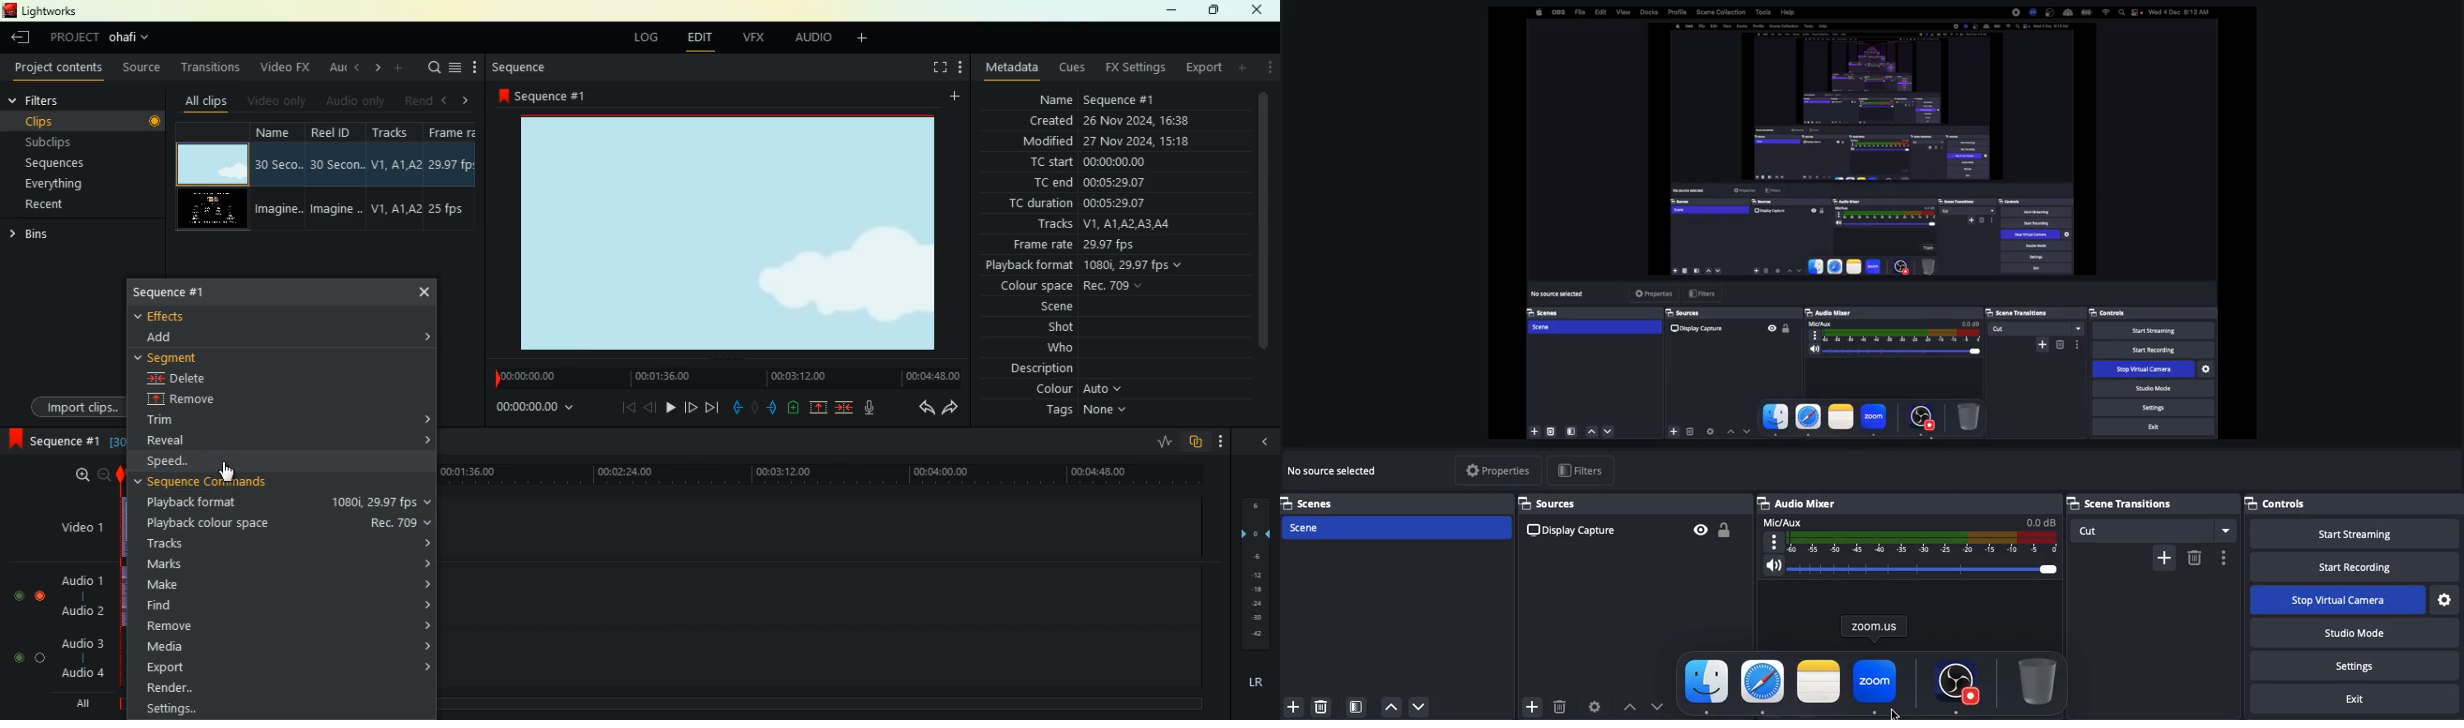 This screenshot has height=728, width=2464. What do you see at coordinates (379, 67) in the screenshot?
I see `right` at bounding box center [379, 67].